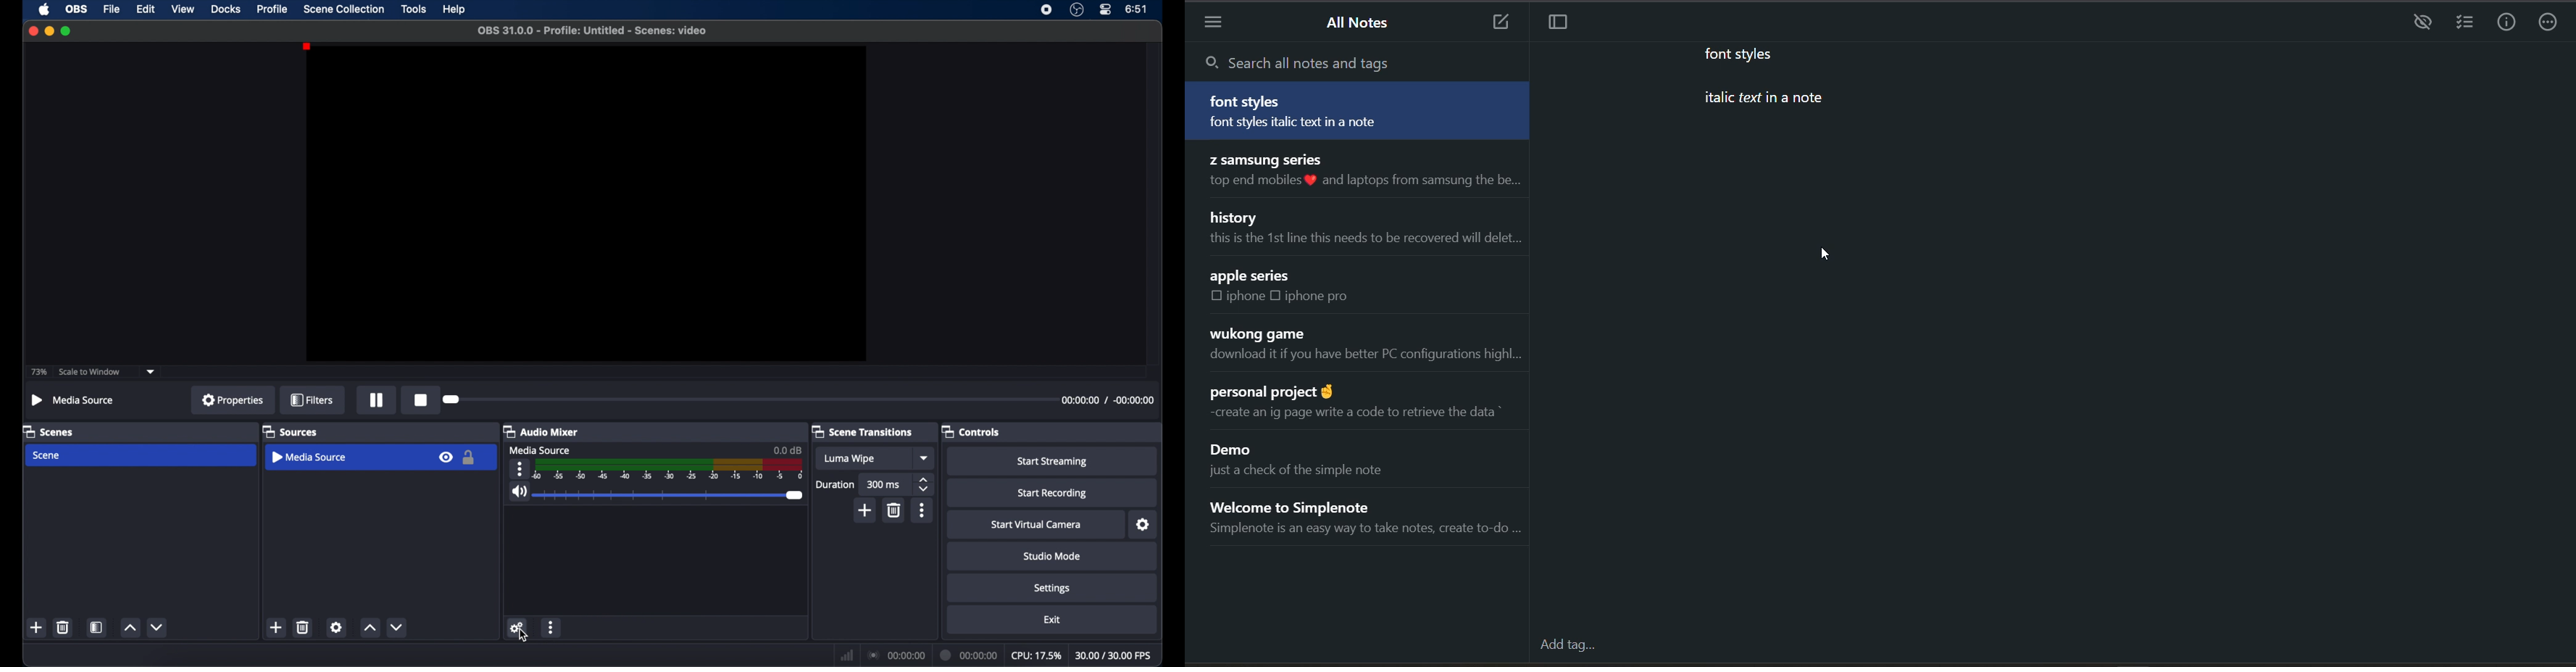  I want to click on delete, so click(62, 627).